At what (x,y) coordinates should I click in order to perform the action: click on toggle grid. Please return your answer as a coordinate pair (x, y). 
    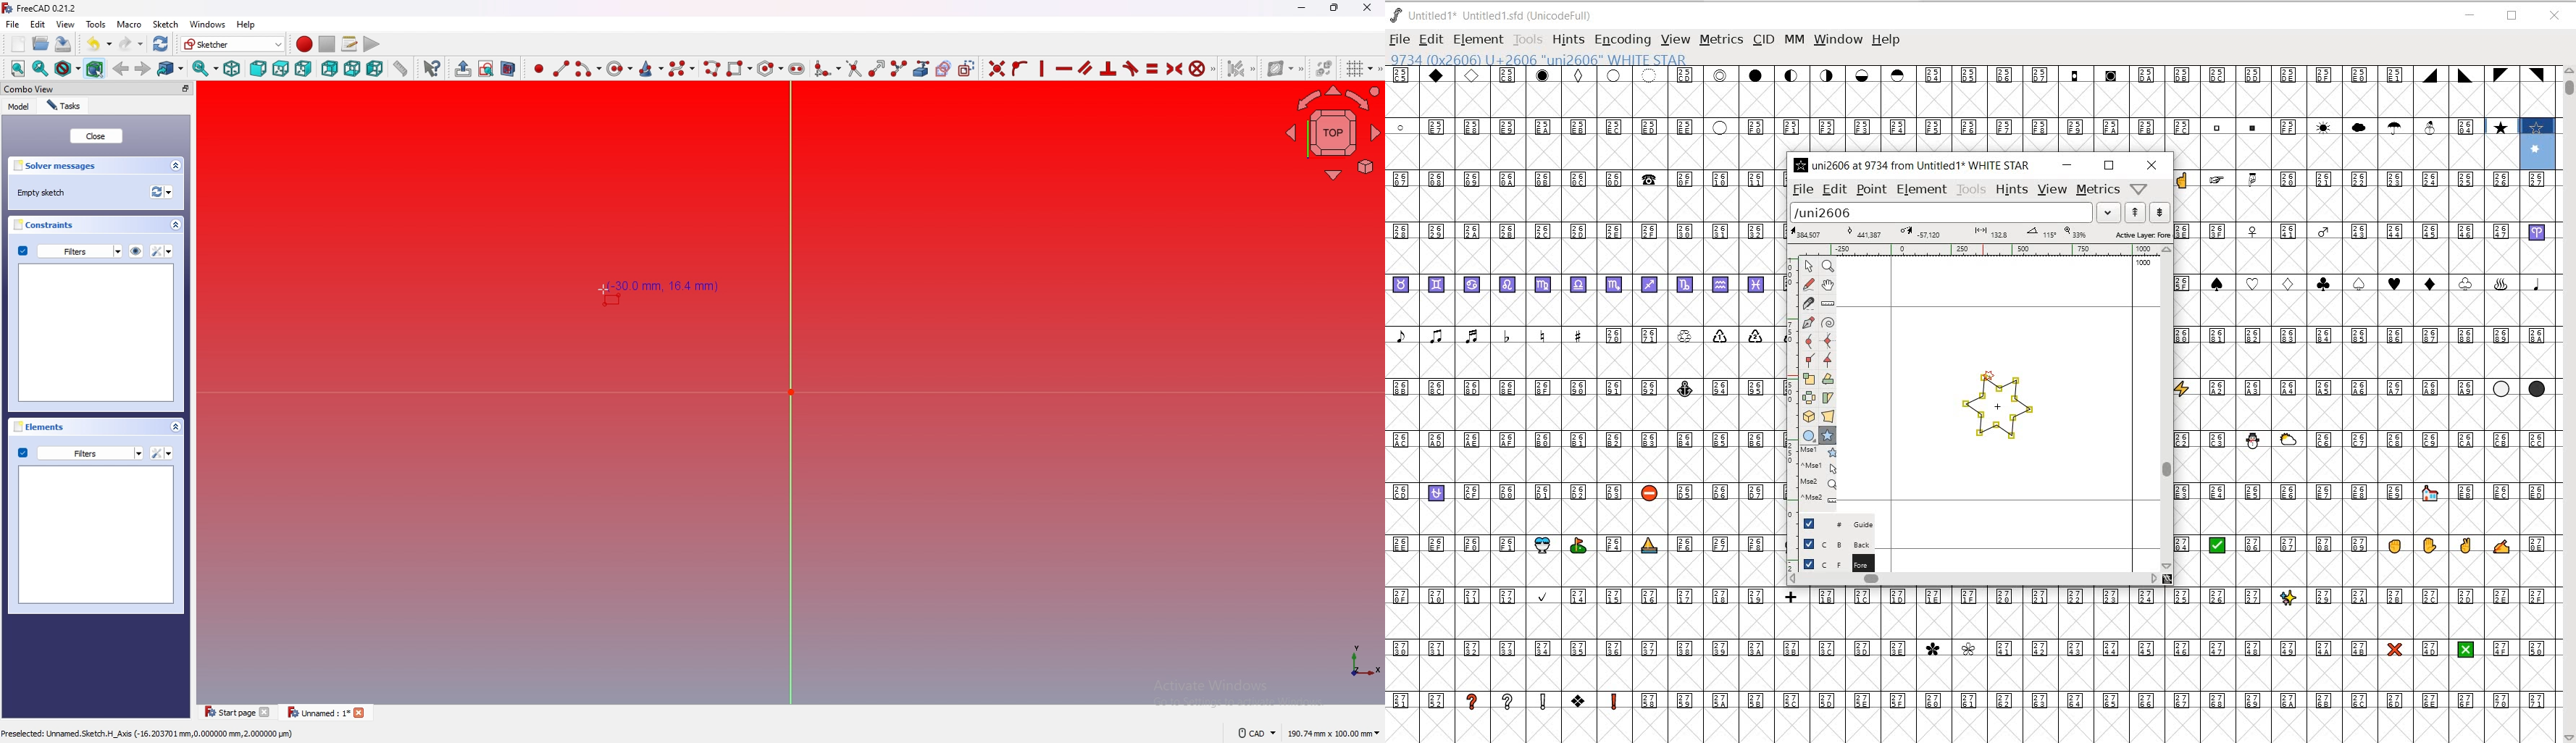
    Looking at the image, I should click on (1361, 69).